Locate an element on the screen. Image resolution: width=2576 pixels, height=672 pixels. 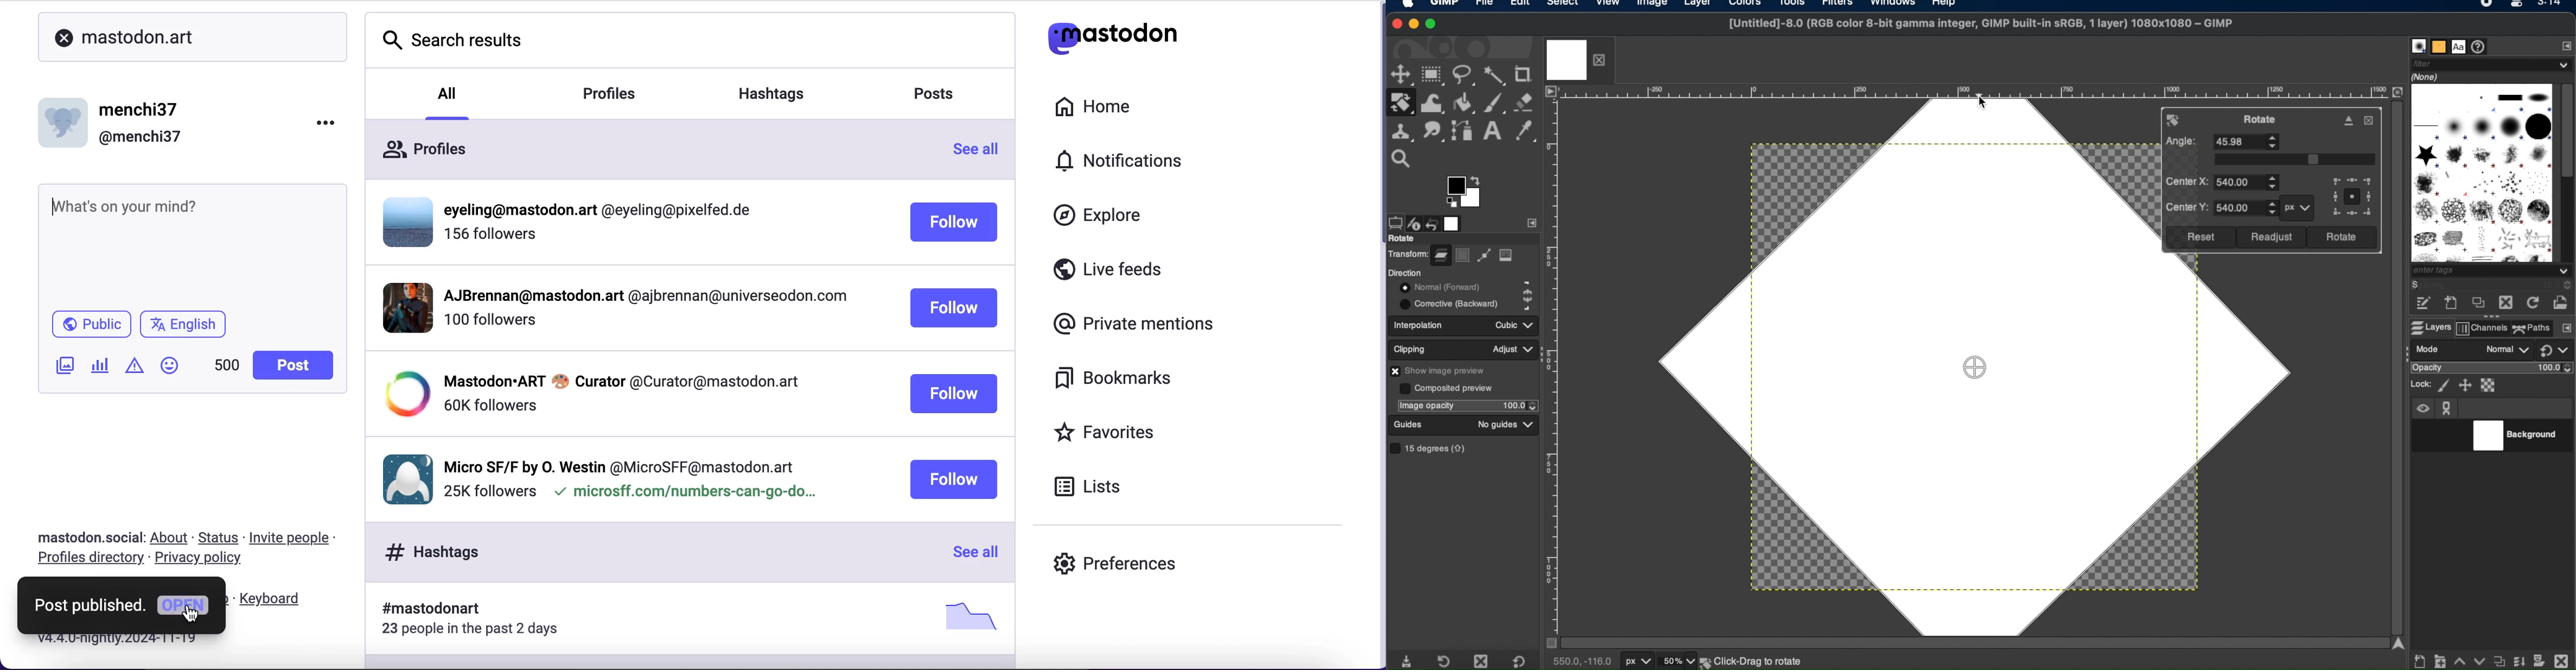
adjust dropdown is located at coordinates (1513, 349).